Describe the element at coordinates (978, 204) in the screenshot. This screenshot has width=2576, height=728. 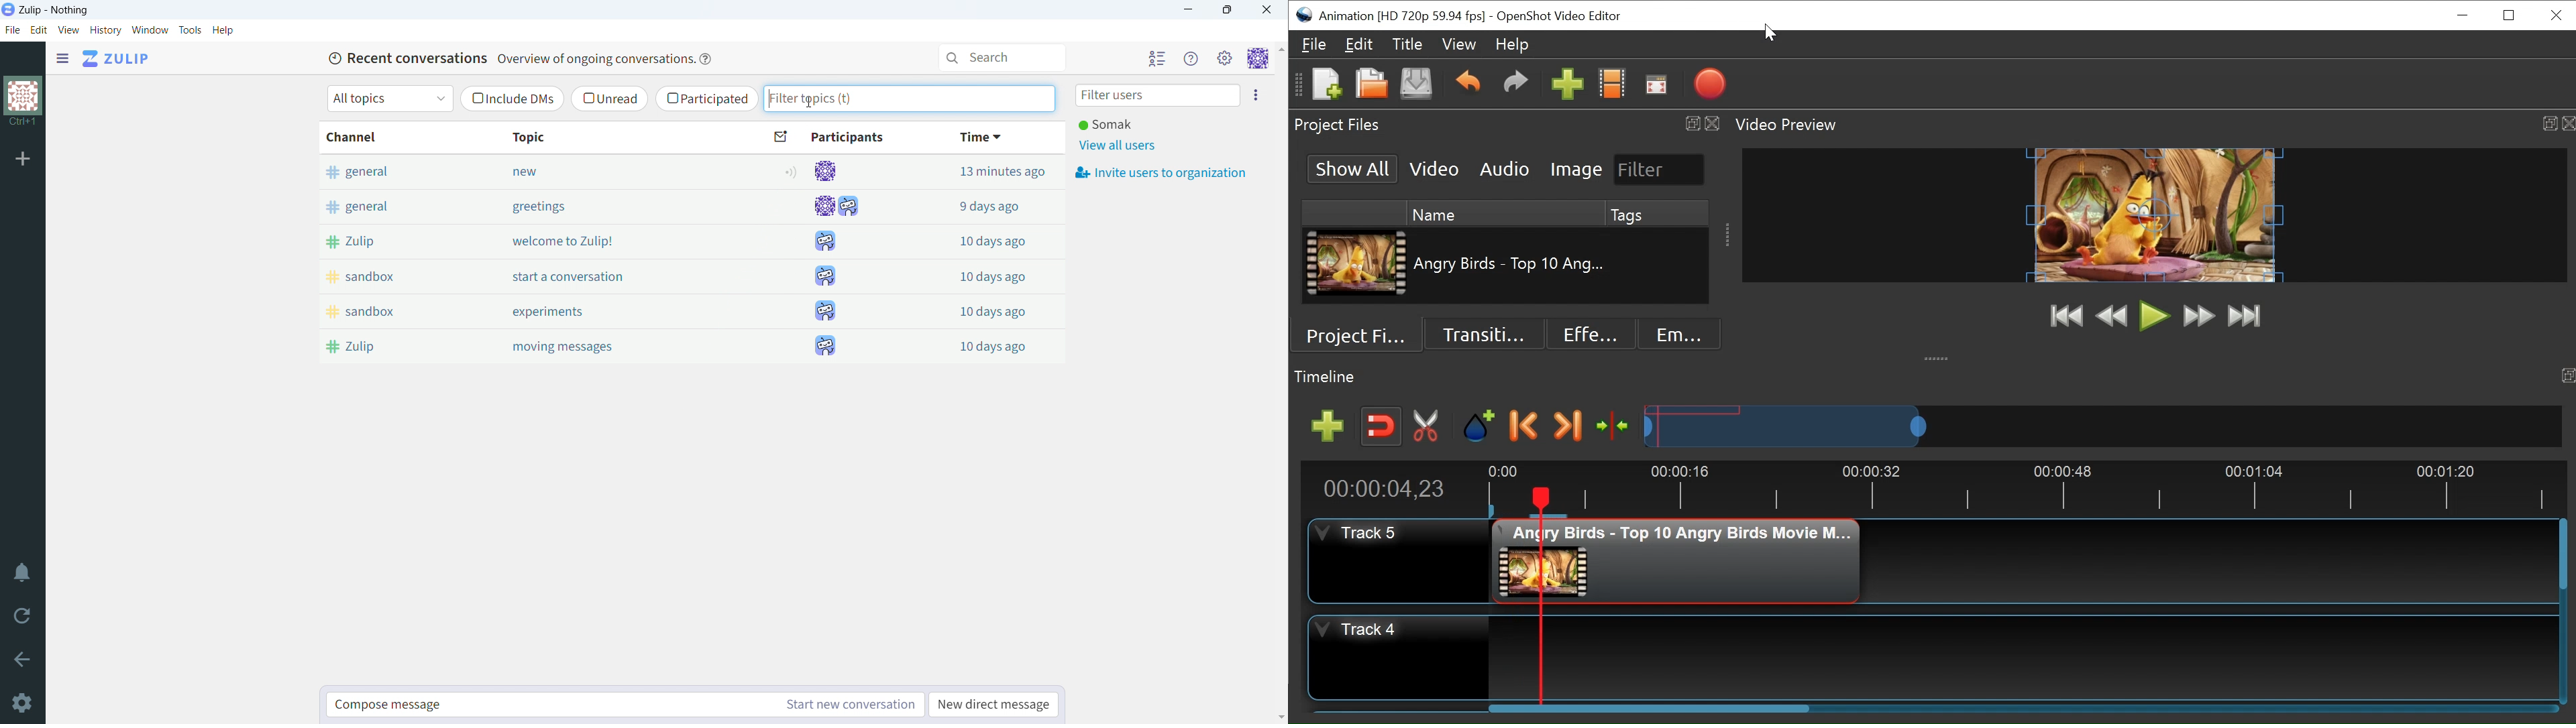
I see `9 days ago` at that location.